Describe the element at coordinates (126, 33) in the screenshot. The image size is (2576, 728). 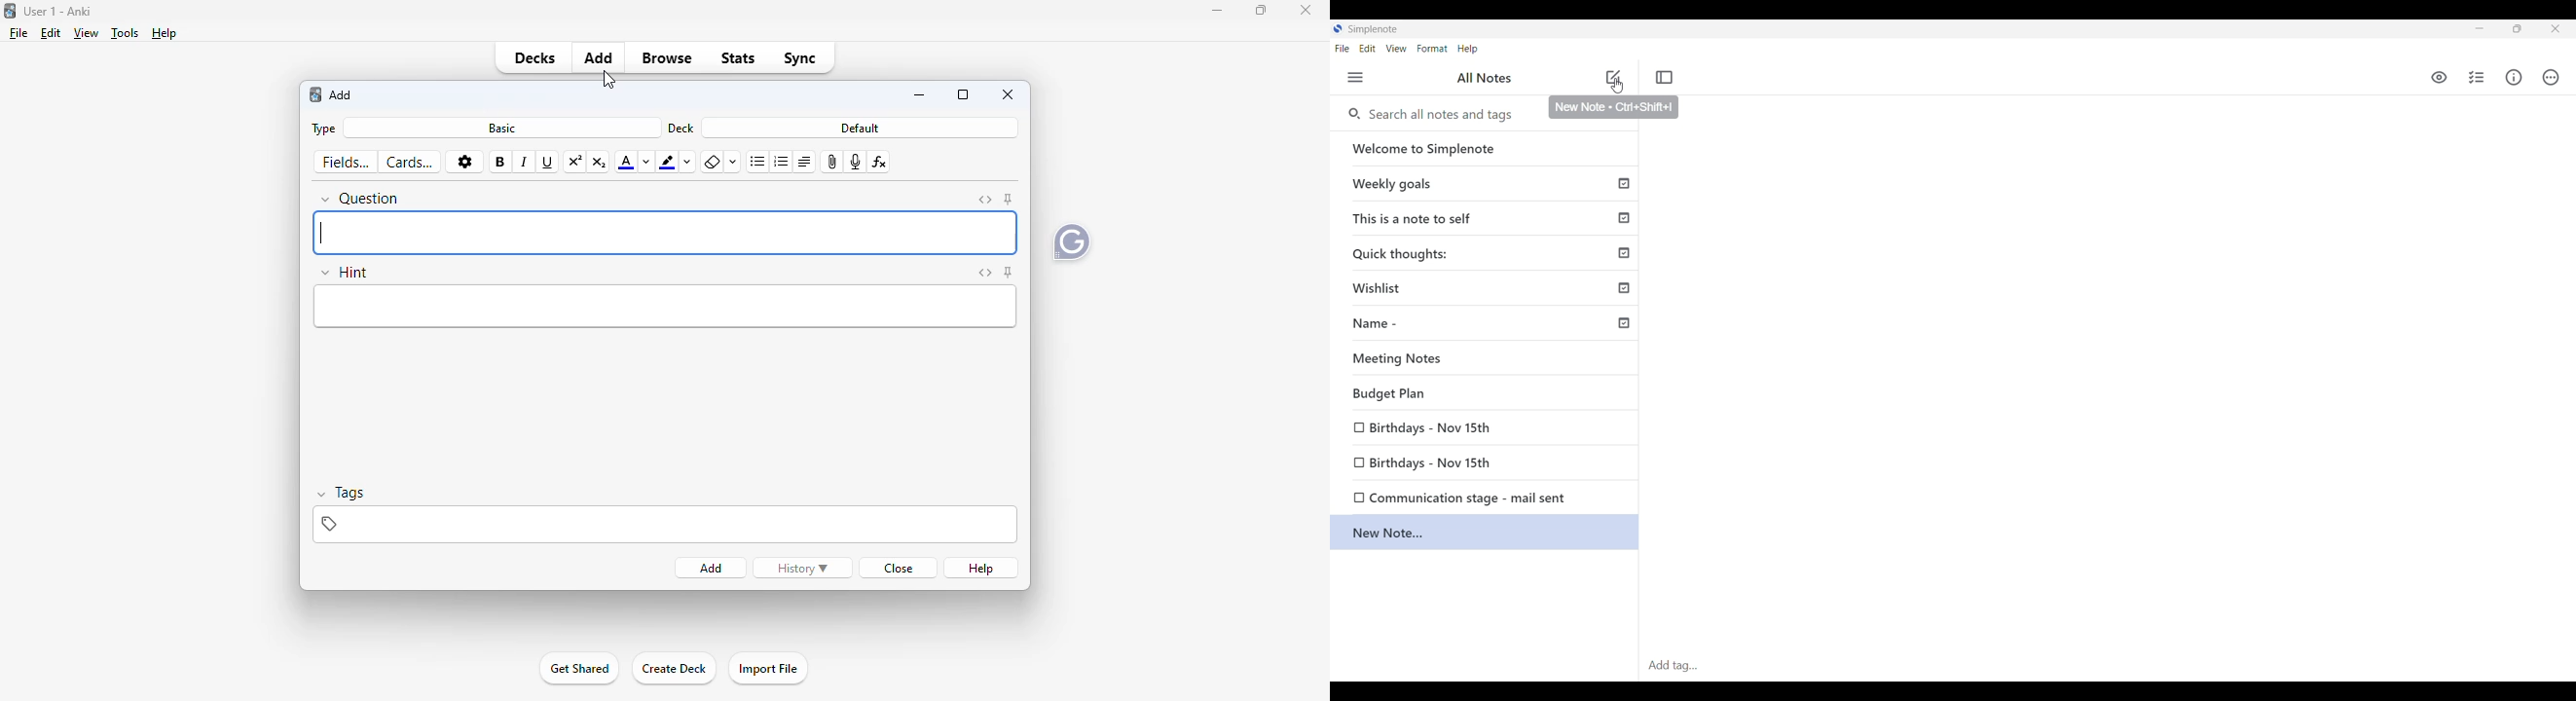
I see `tools` at that location.